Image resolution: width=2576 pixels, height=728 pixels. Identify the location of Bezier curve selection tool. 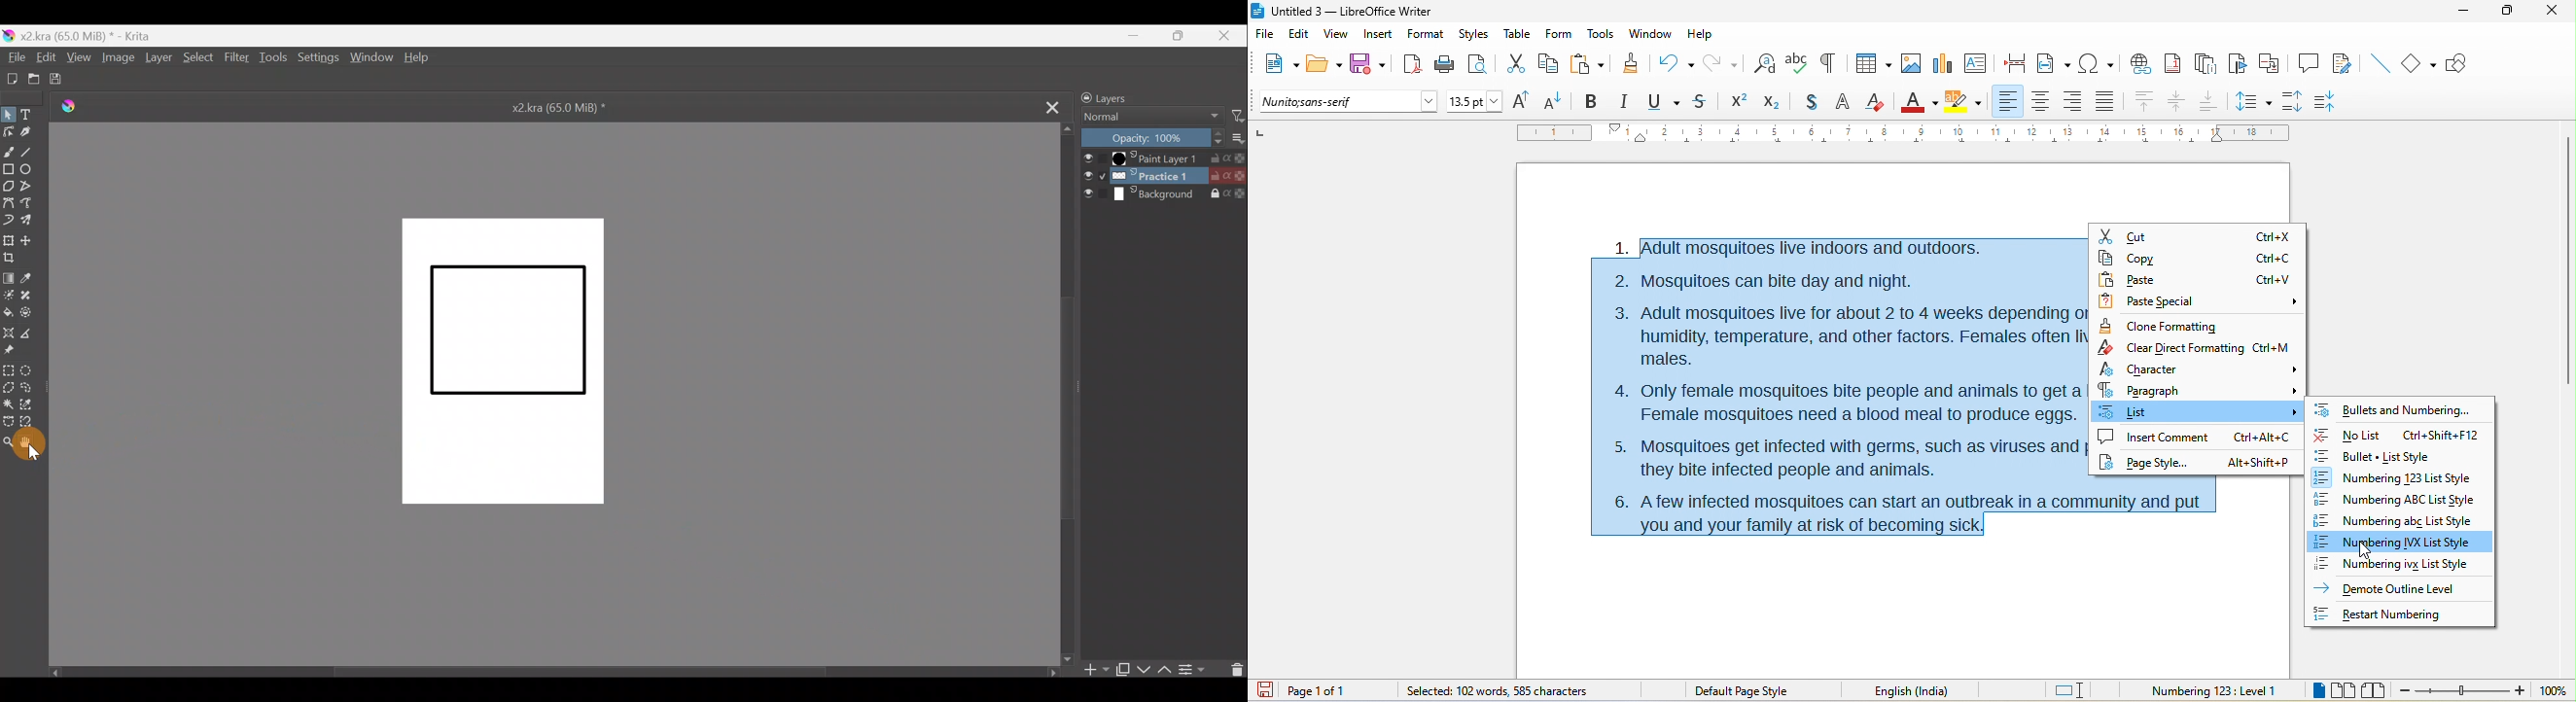
(9, 423).